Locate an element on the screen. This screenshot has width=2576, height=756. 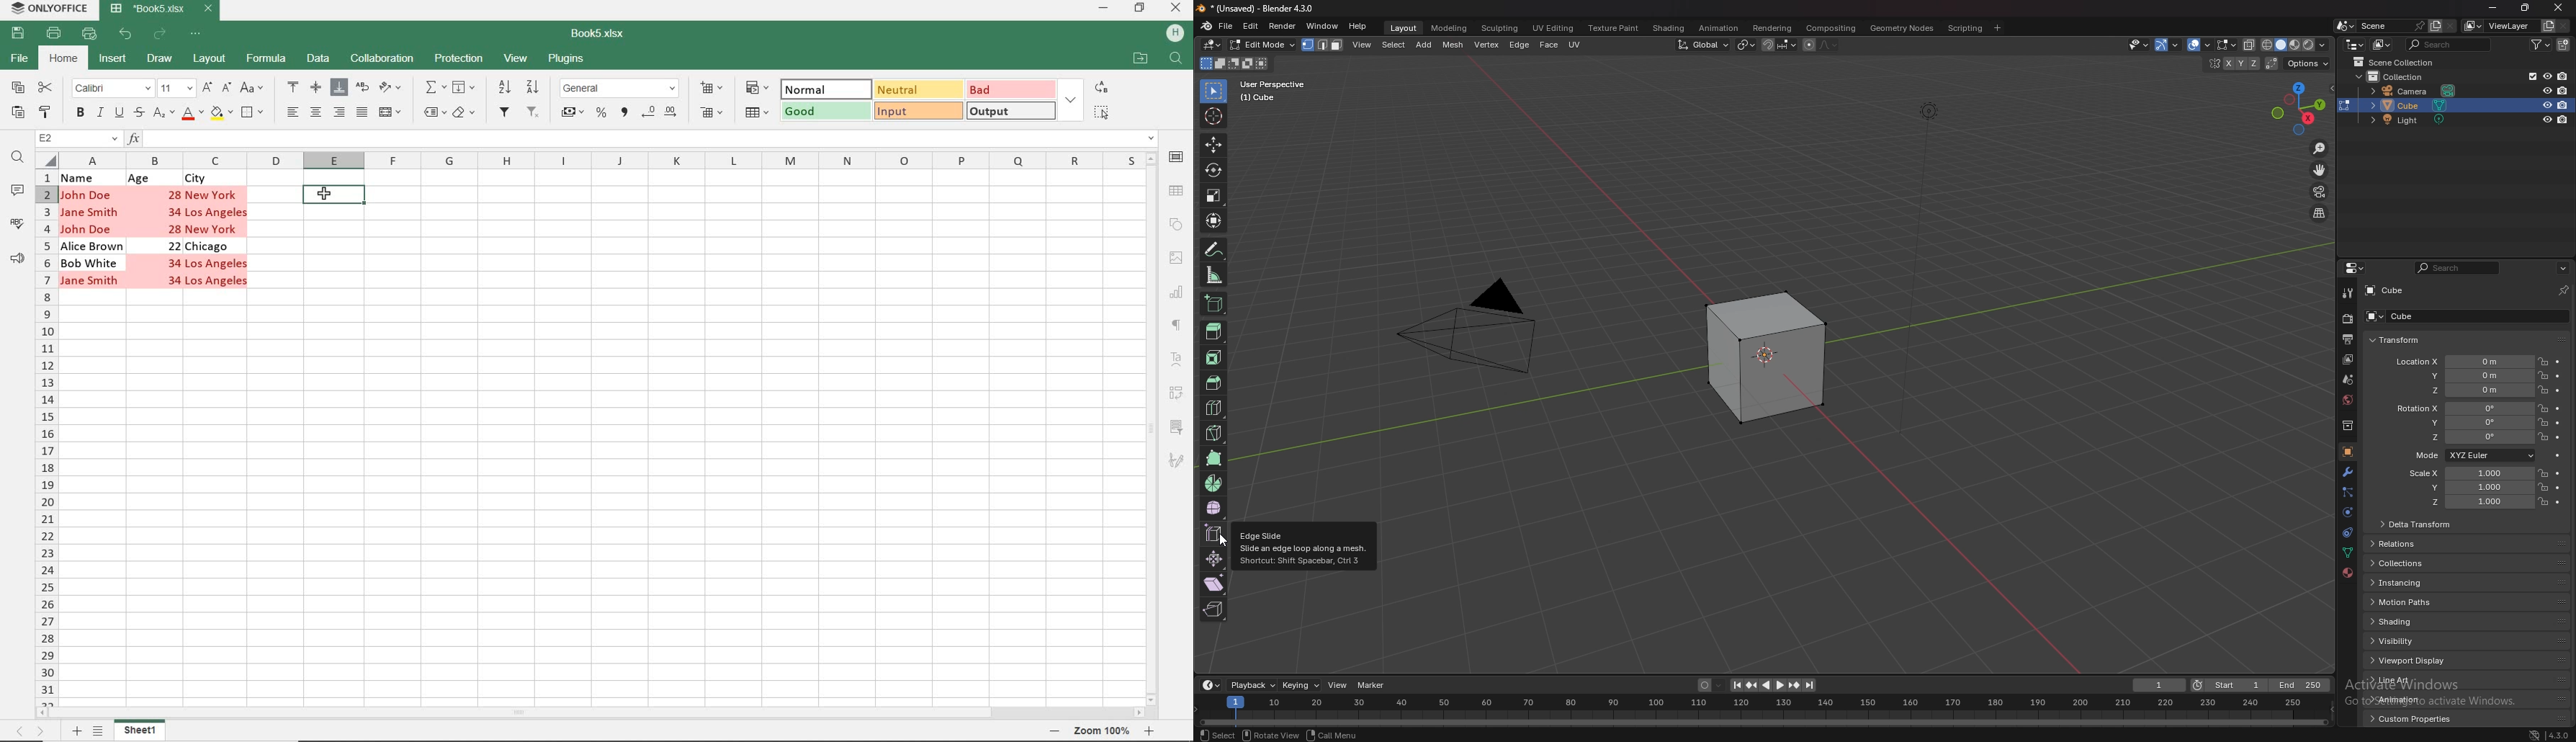
SORT ASCENDING is located at coordinates (505, 87).